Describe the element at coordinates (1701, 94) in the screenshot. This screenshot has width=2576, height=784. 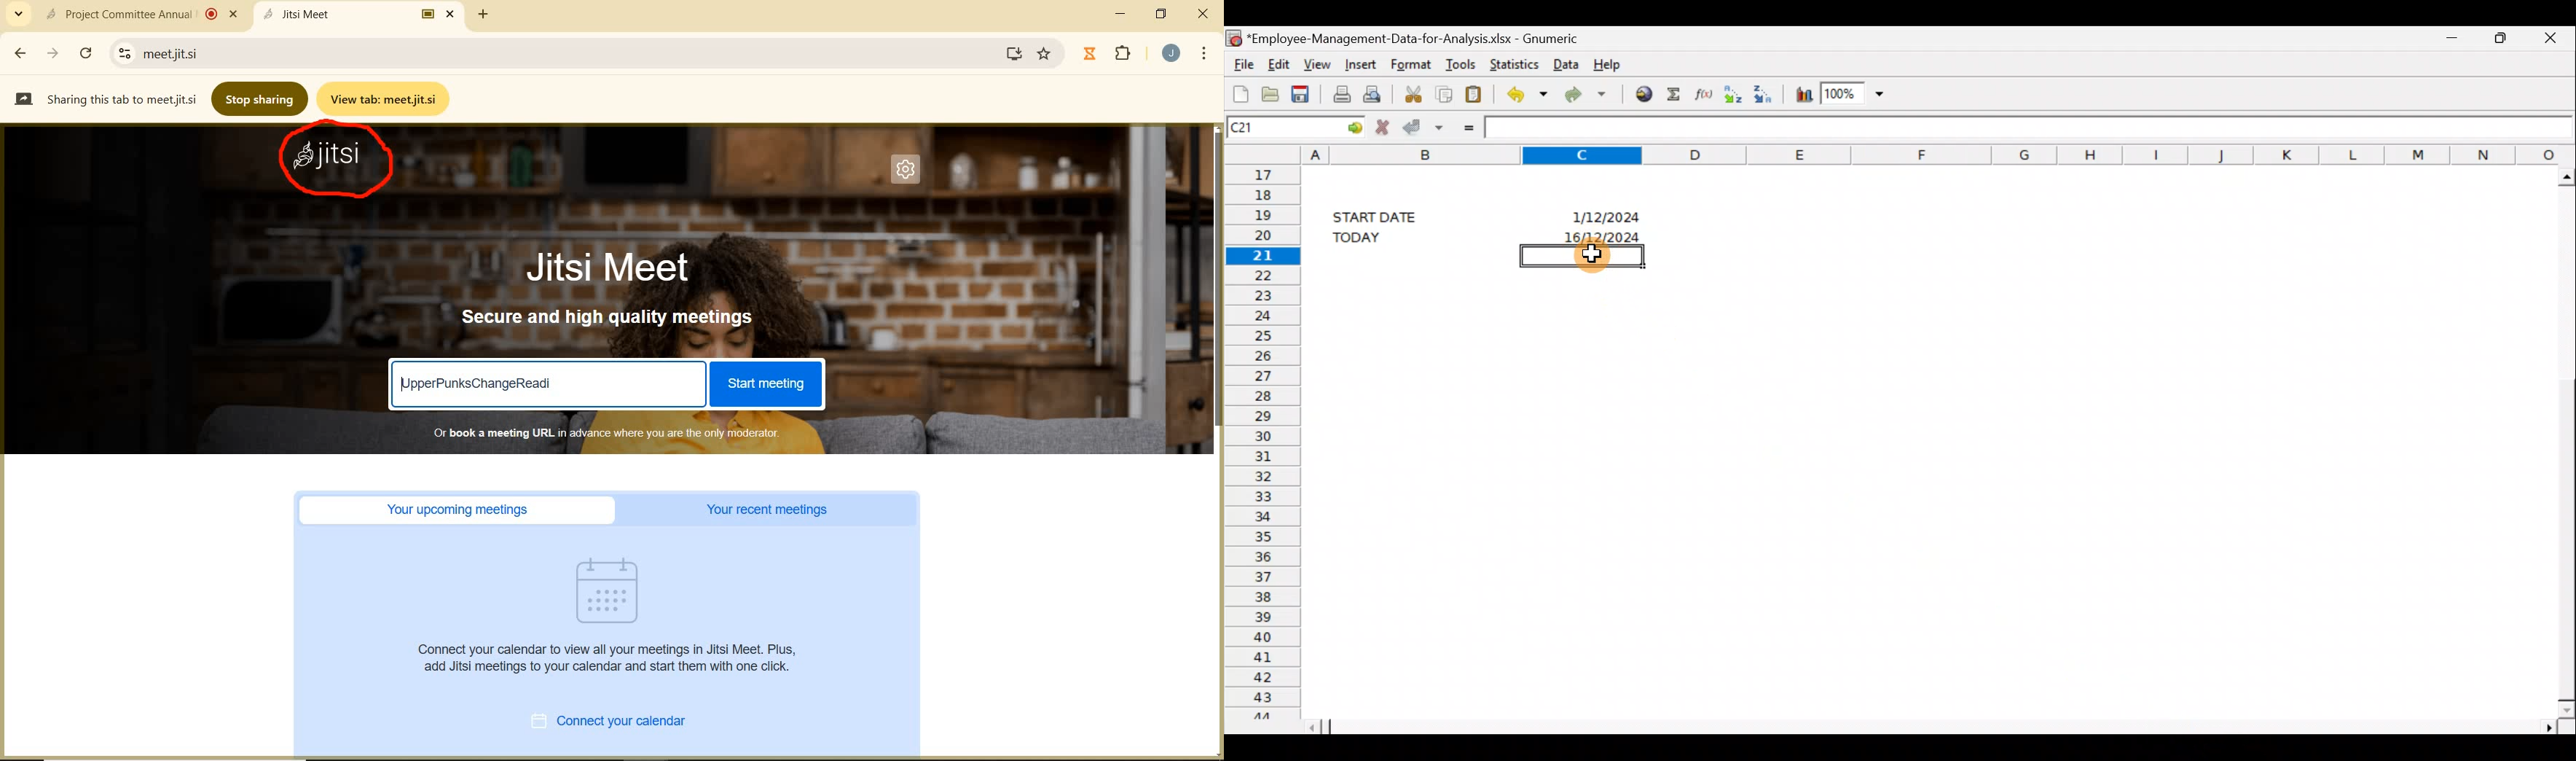
I see `Edit a function in the current cell` at that location.